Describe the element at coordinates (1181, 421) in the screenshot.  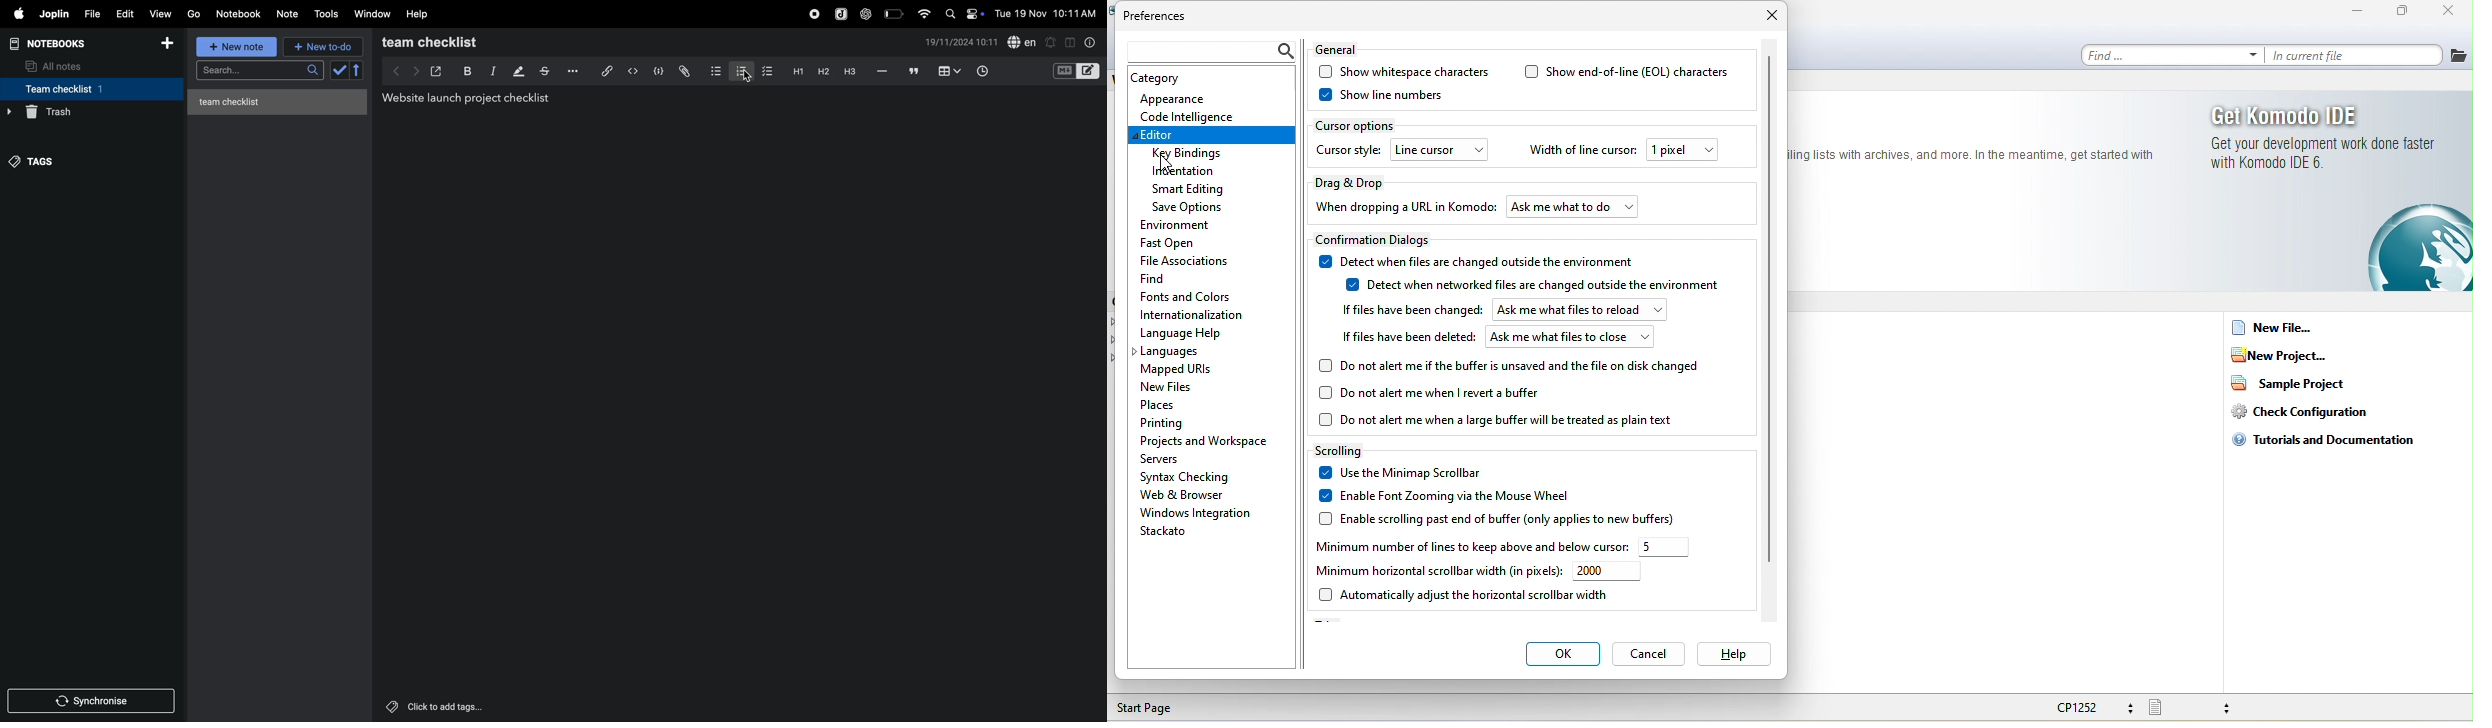
I see `printing` at that location.